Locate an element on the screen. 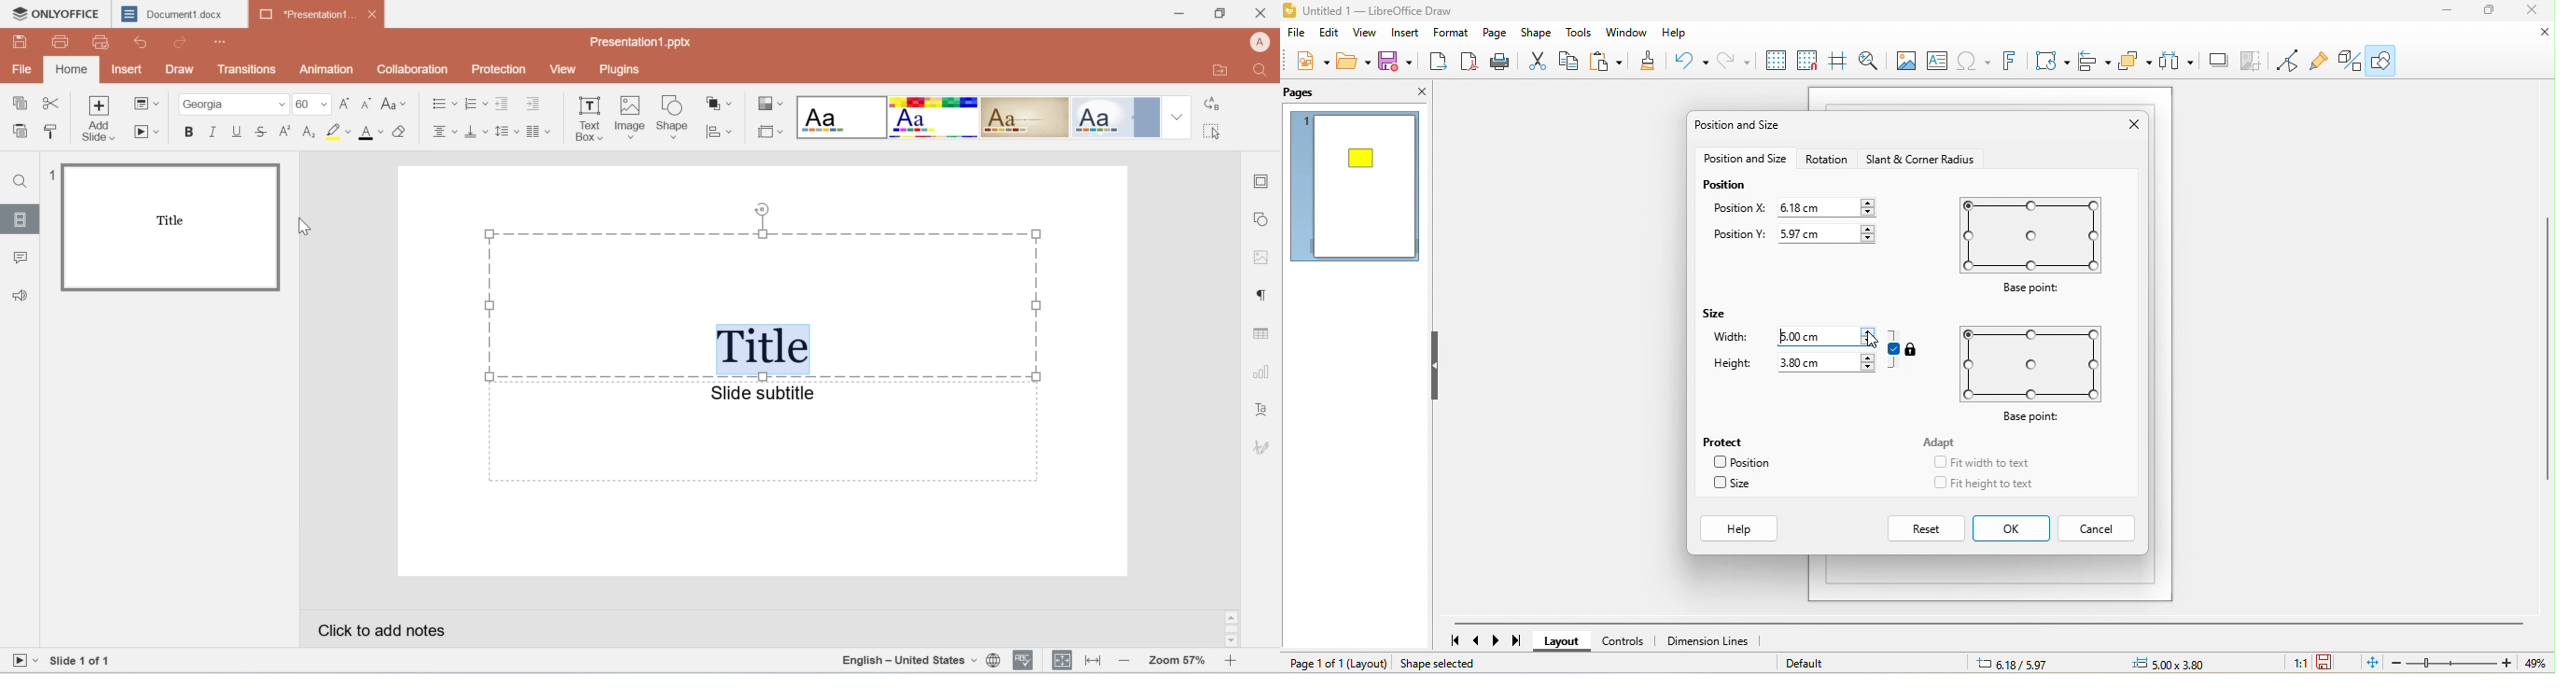  base point is located at coordinates (2041, 245).